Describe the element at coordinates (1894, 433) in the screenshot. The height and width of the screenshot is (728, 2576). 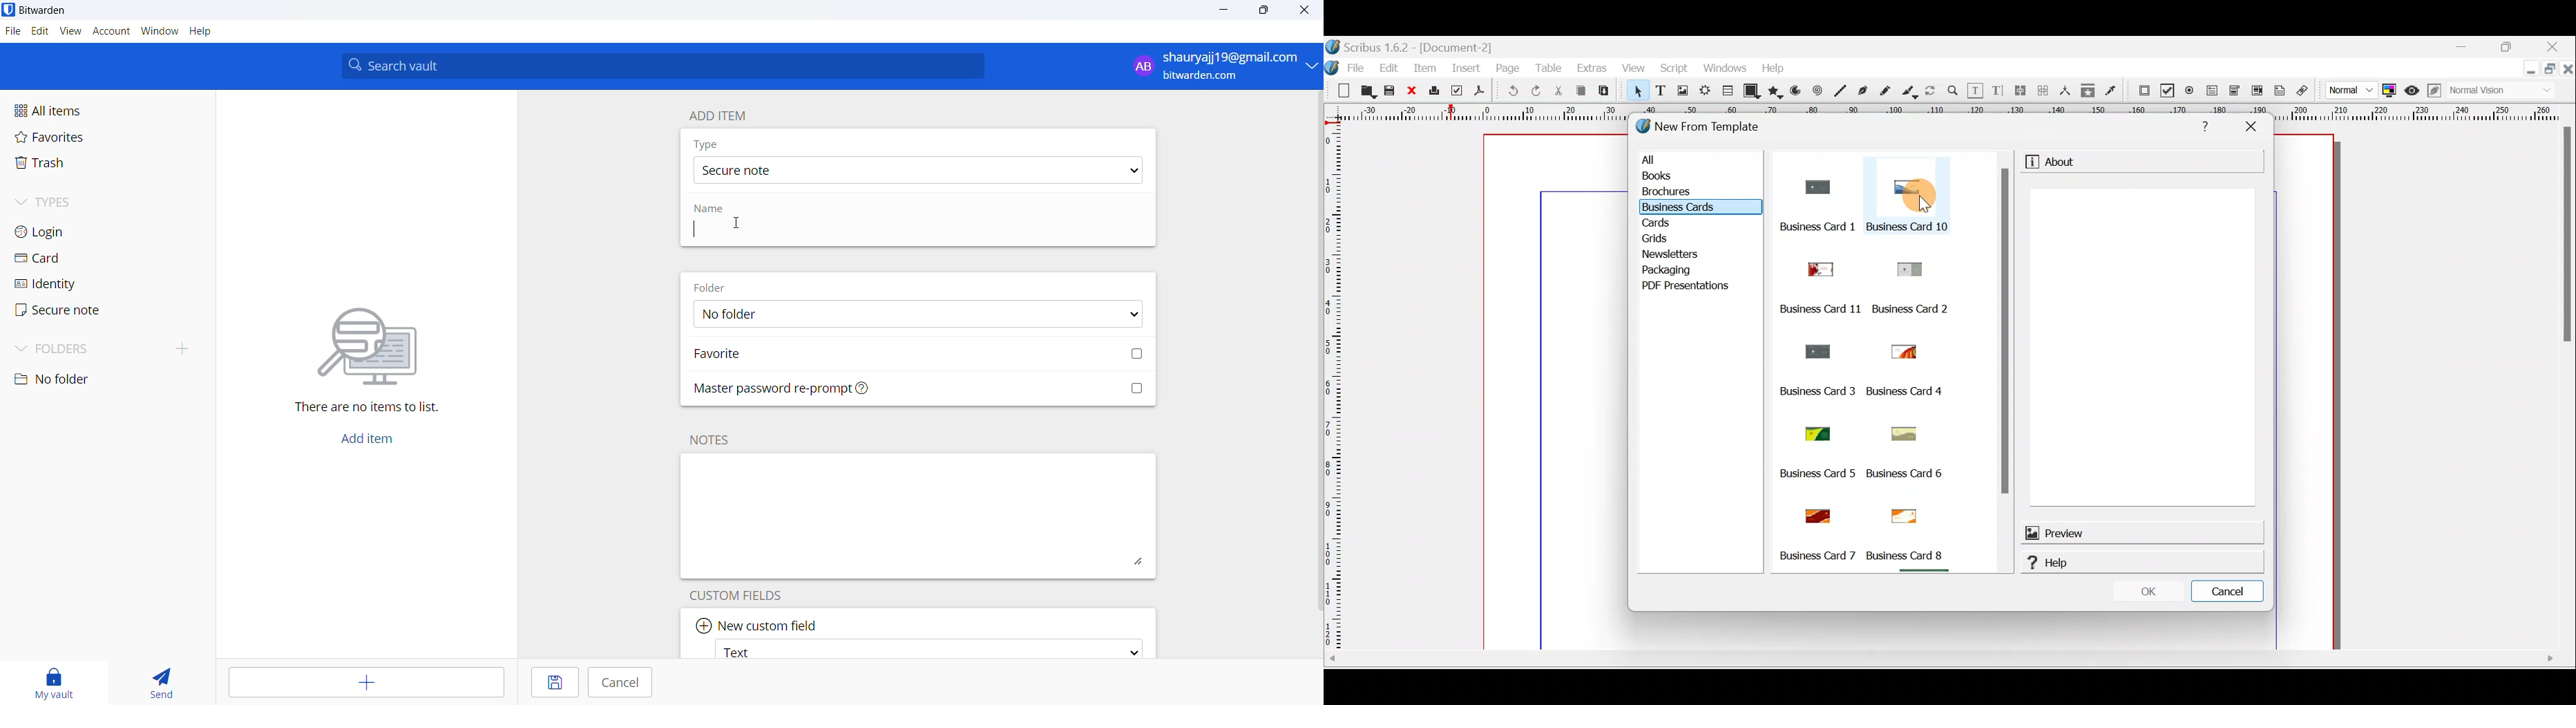
I see `Business card image` at that location.